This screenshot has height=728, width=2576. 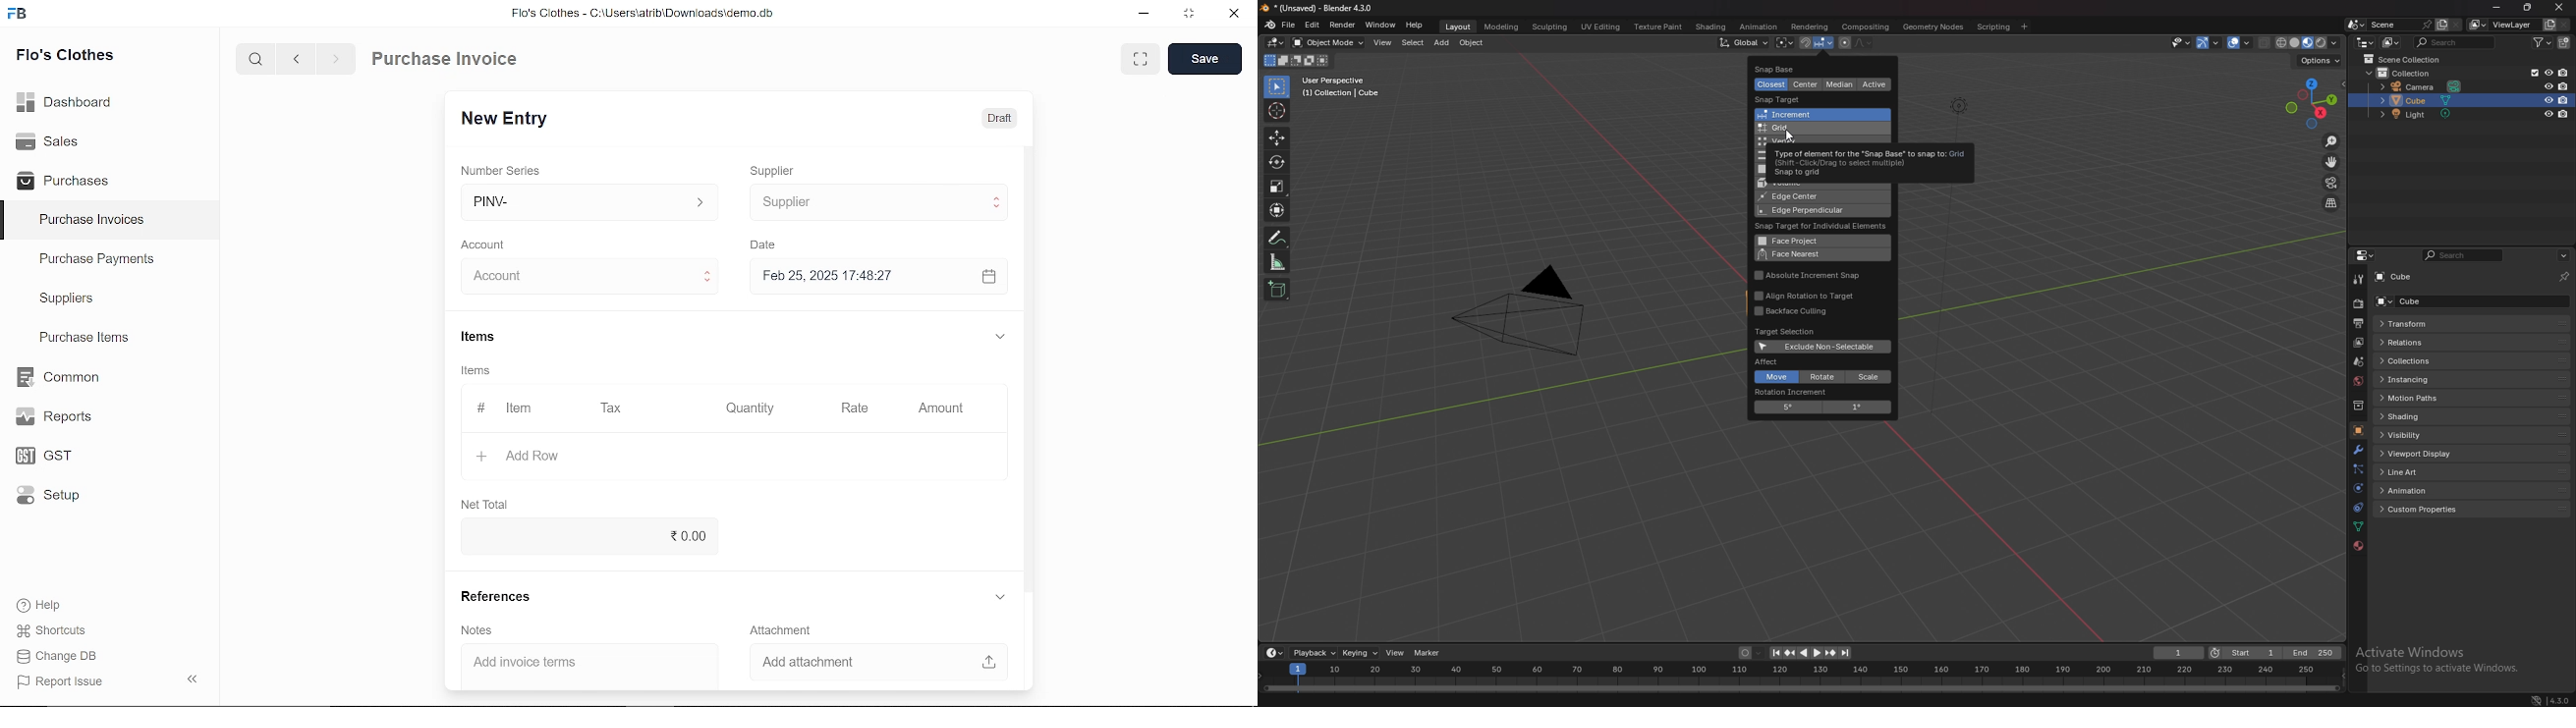 I want to click on scene, so click(x=2400, y=25).